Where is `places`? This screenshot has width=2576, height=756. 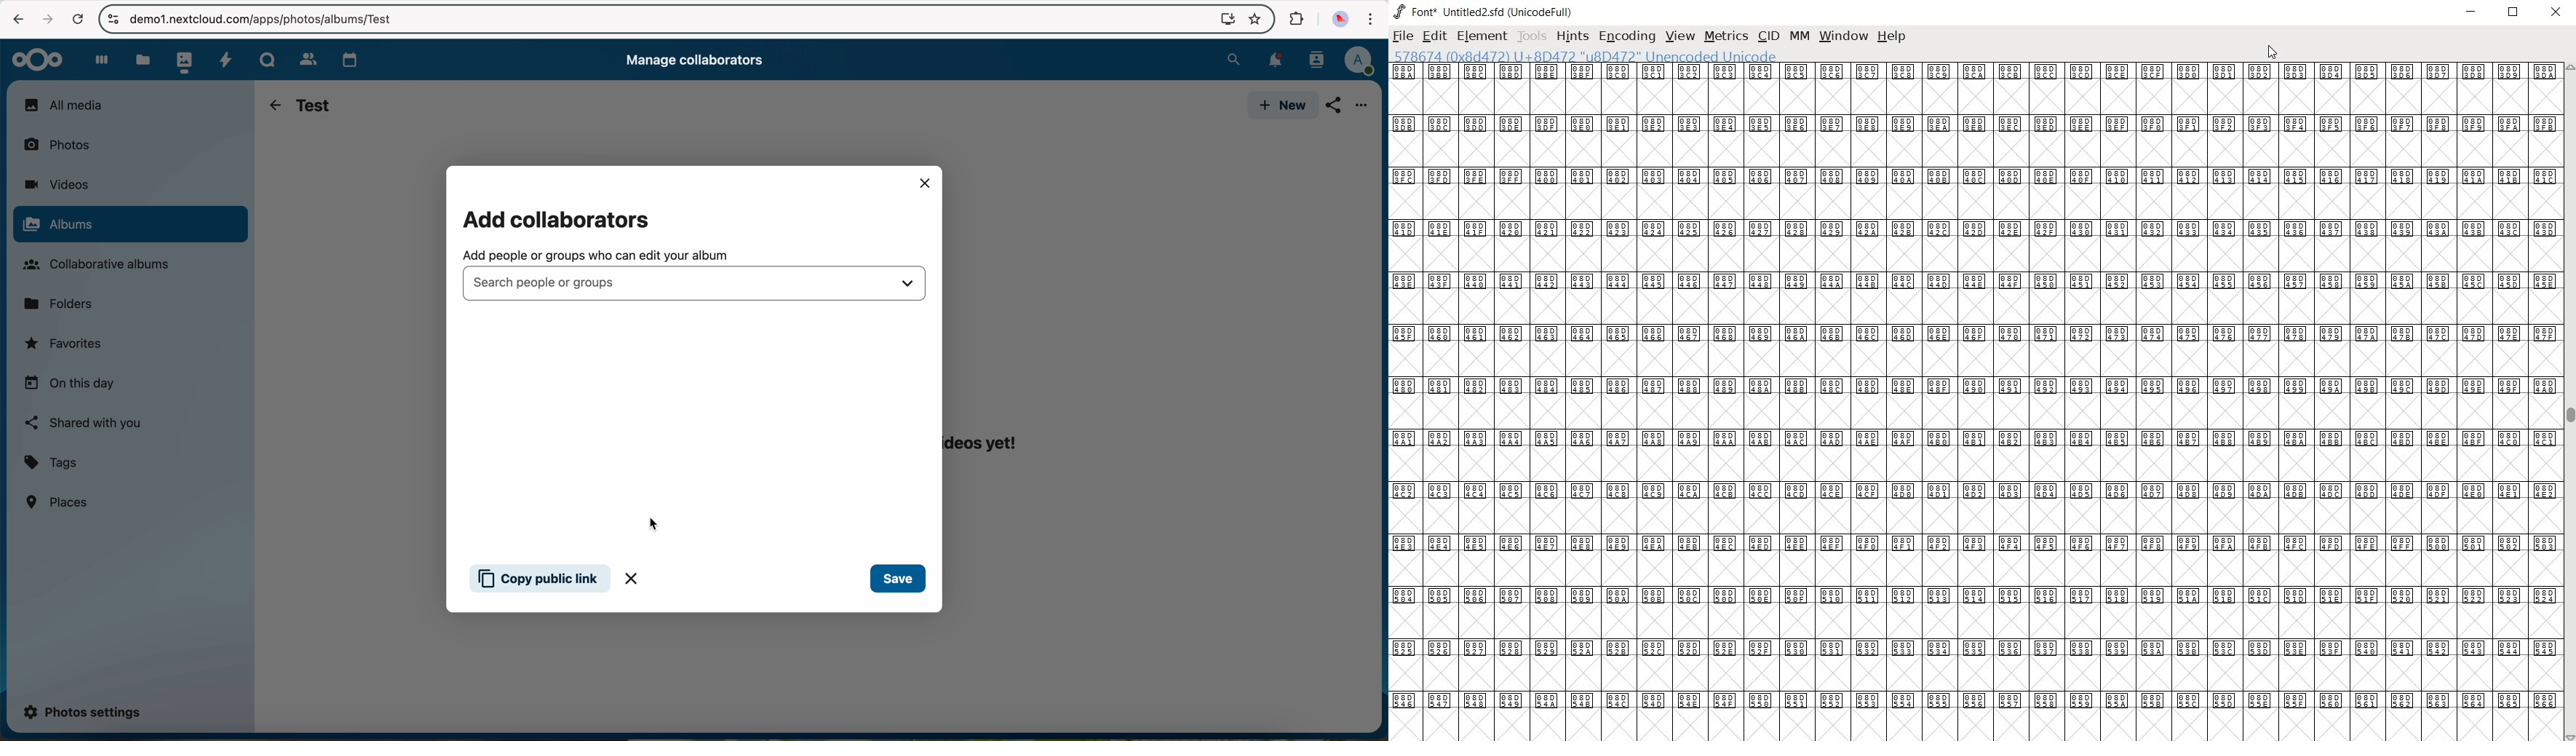 places is located at coordinates (59, 502).